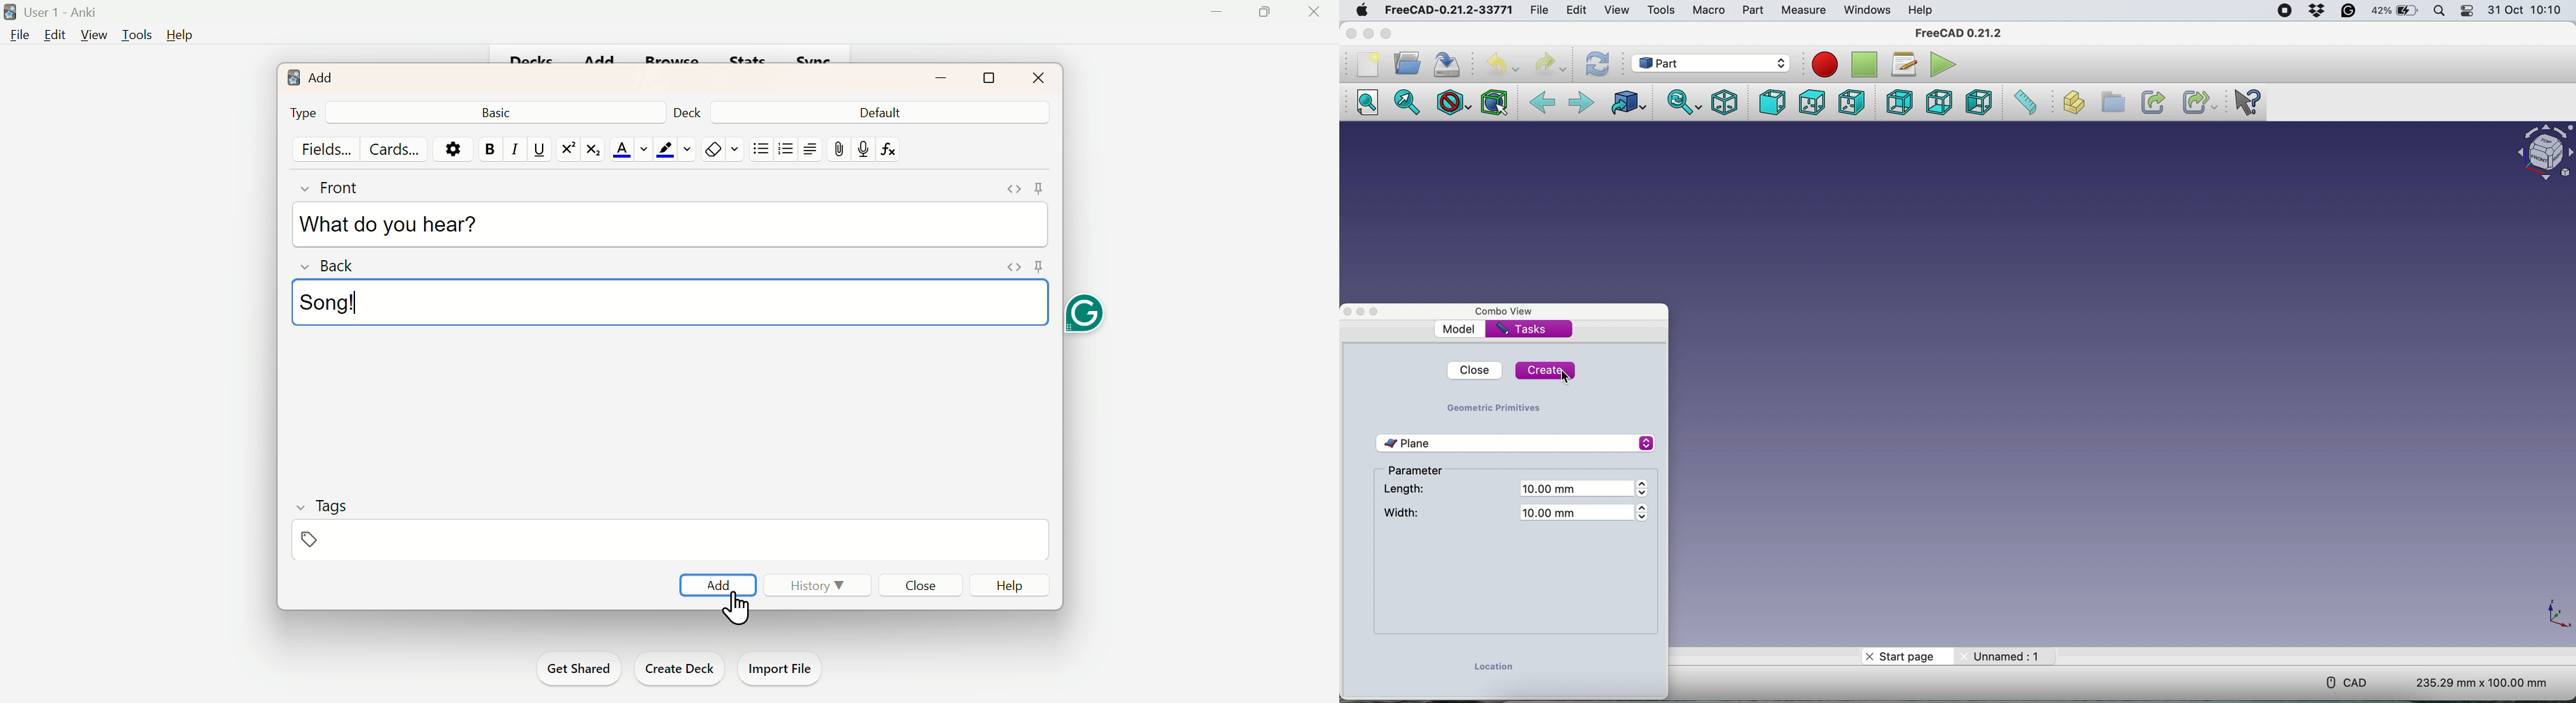 The image size is (2576, 728). I want to click on Macros, so click(1903, 63).